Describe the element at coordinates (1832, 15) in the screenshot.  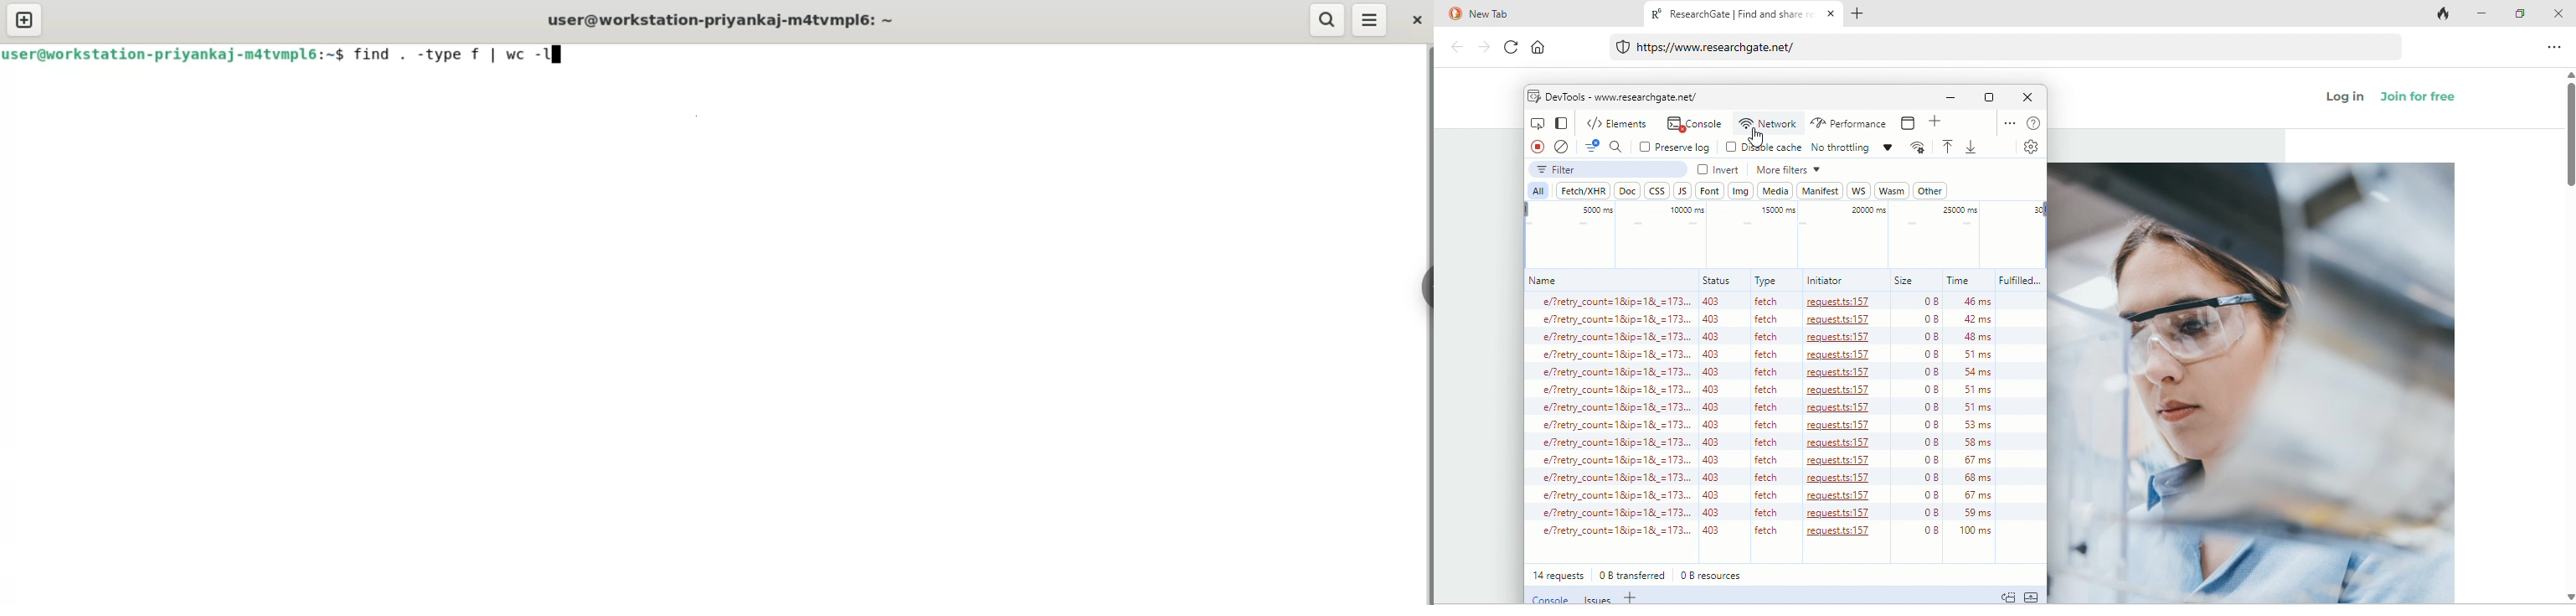
I see `close tab` at that location.